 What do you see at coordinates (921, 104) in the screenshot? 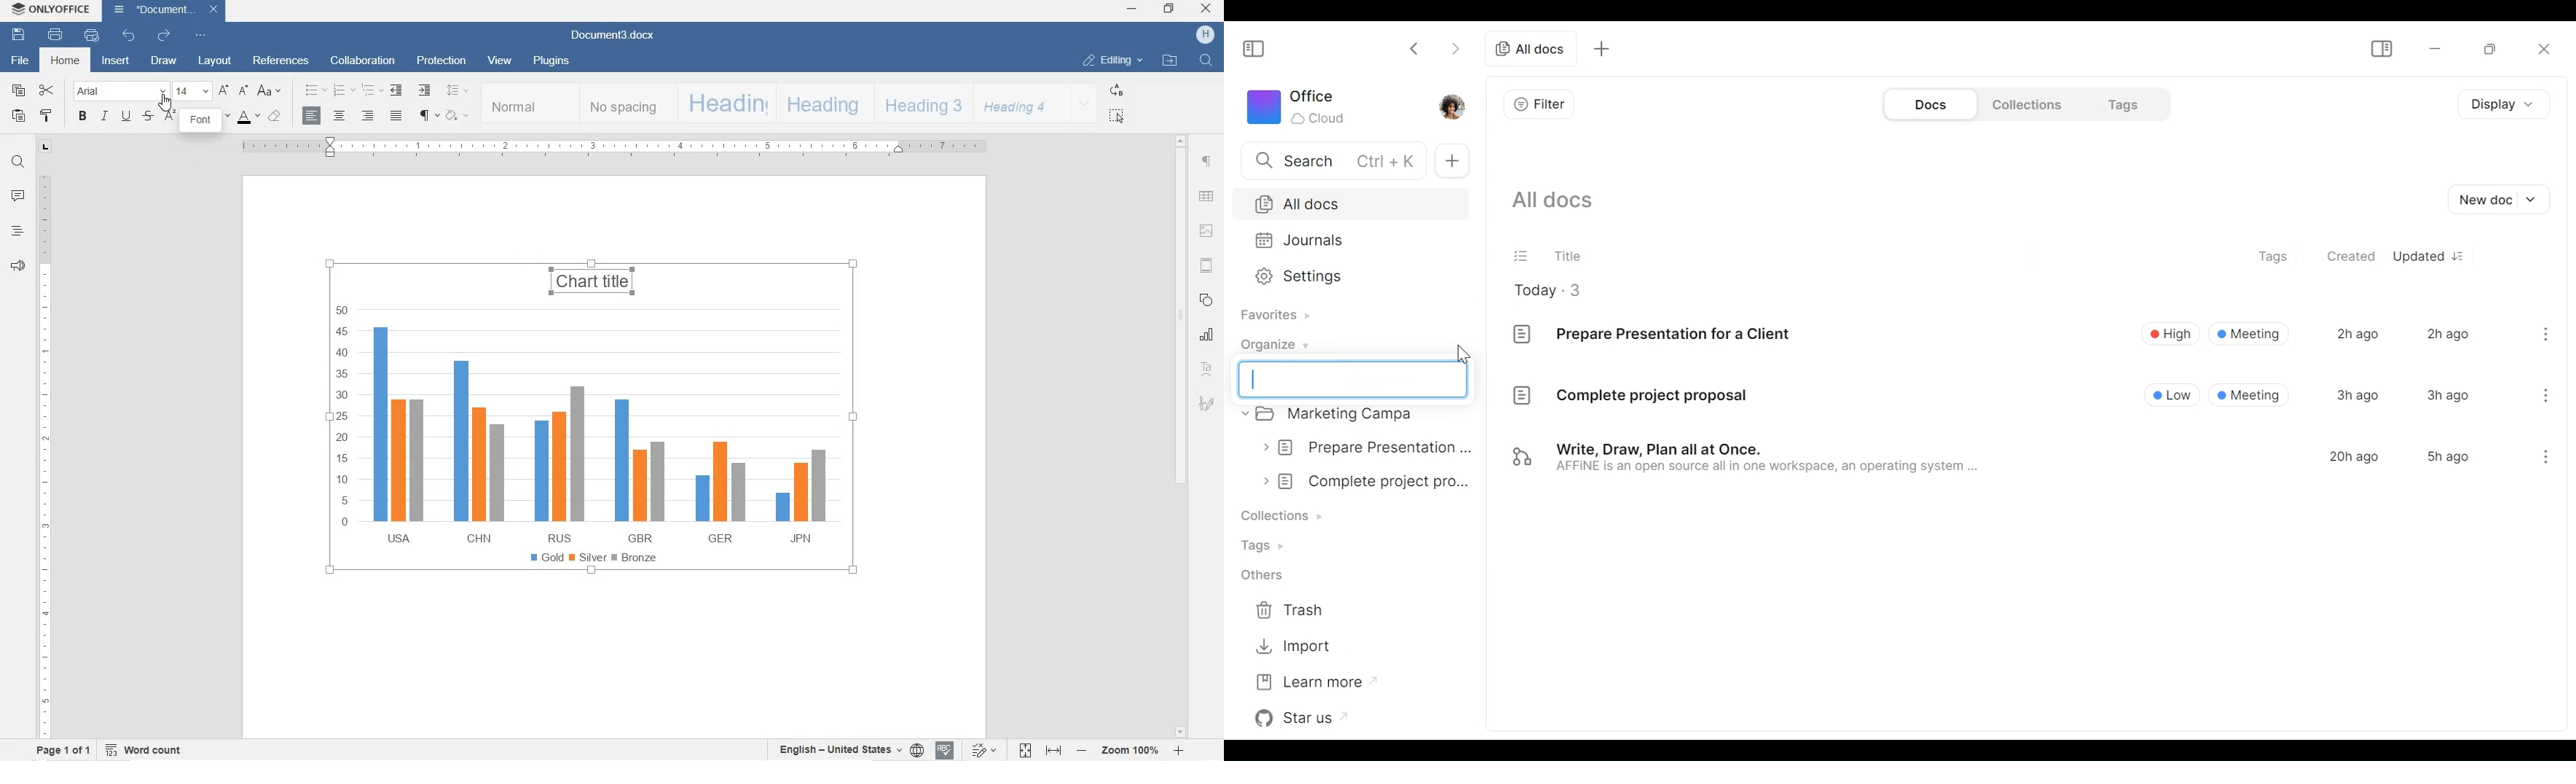
I see `HEADING 3` at bounding box center [921, 104].